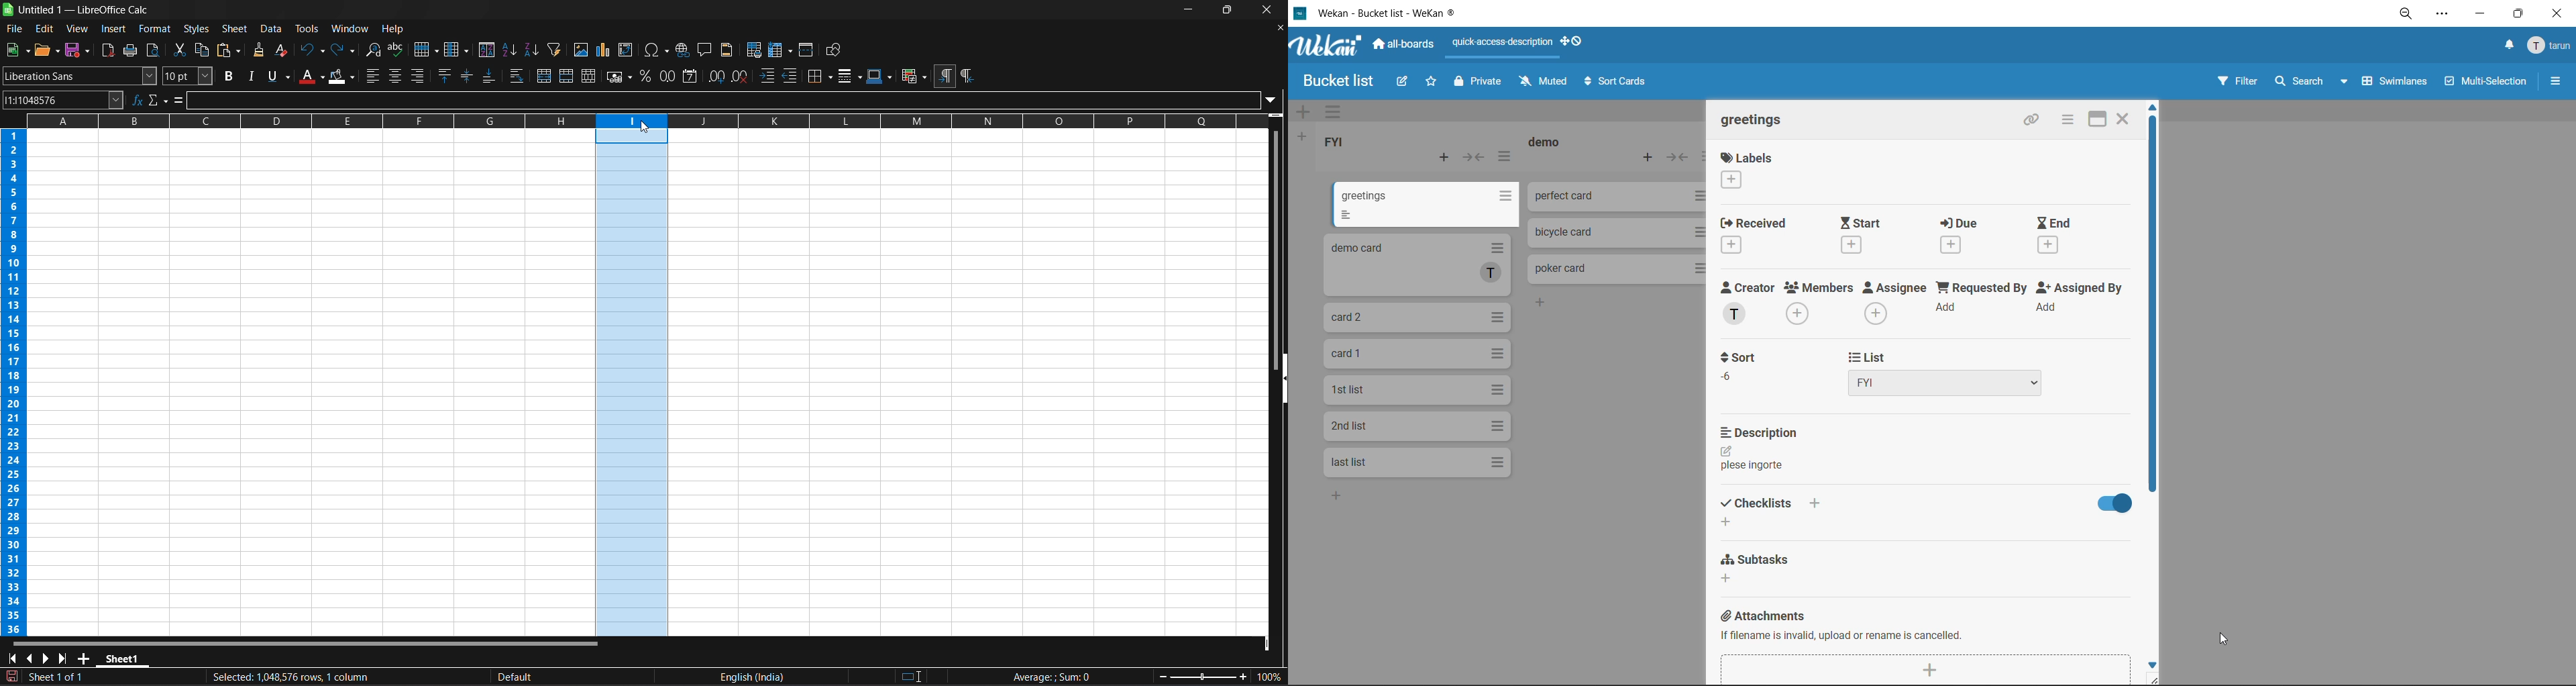  Describe the element at coordinates (1403, 84) in the screenshot. I see `edit` at that location.